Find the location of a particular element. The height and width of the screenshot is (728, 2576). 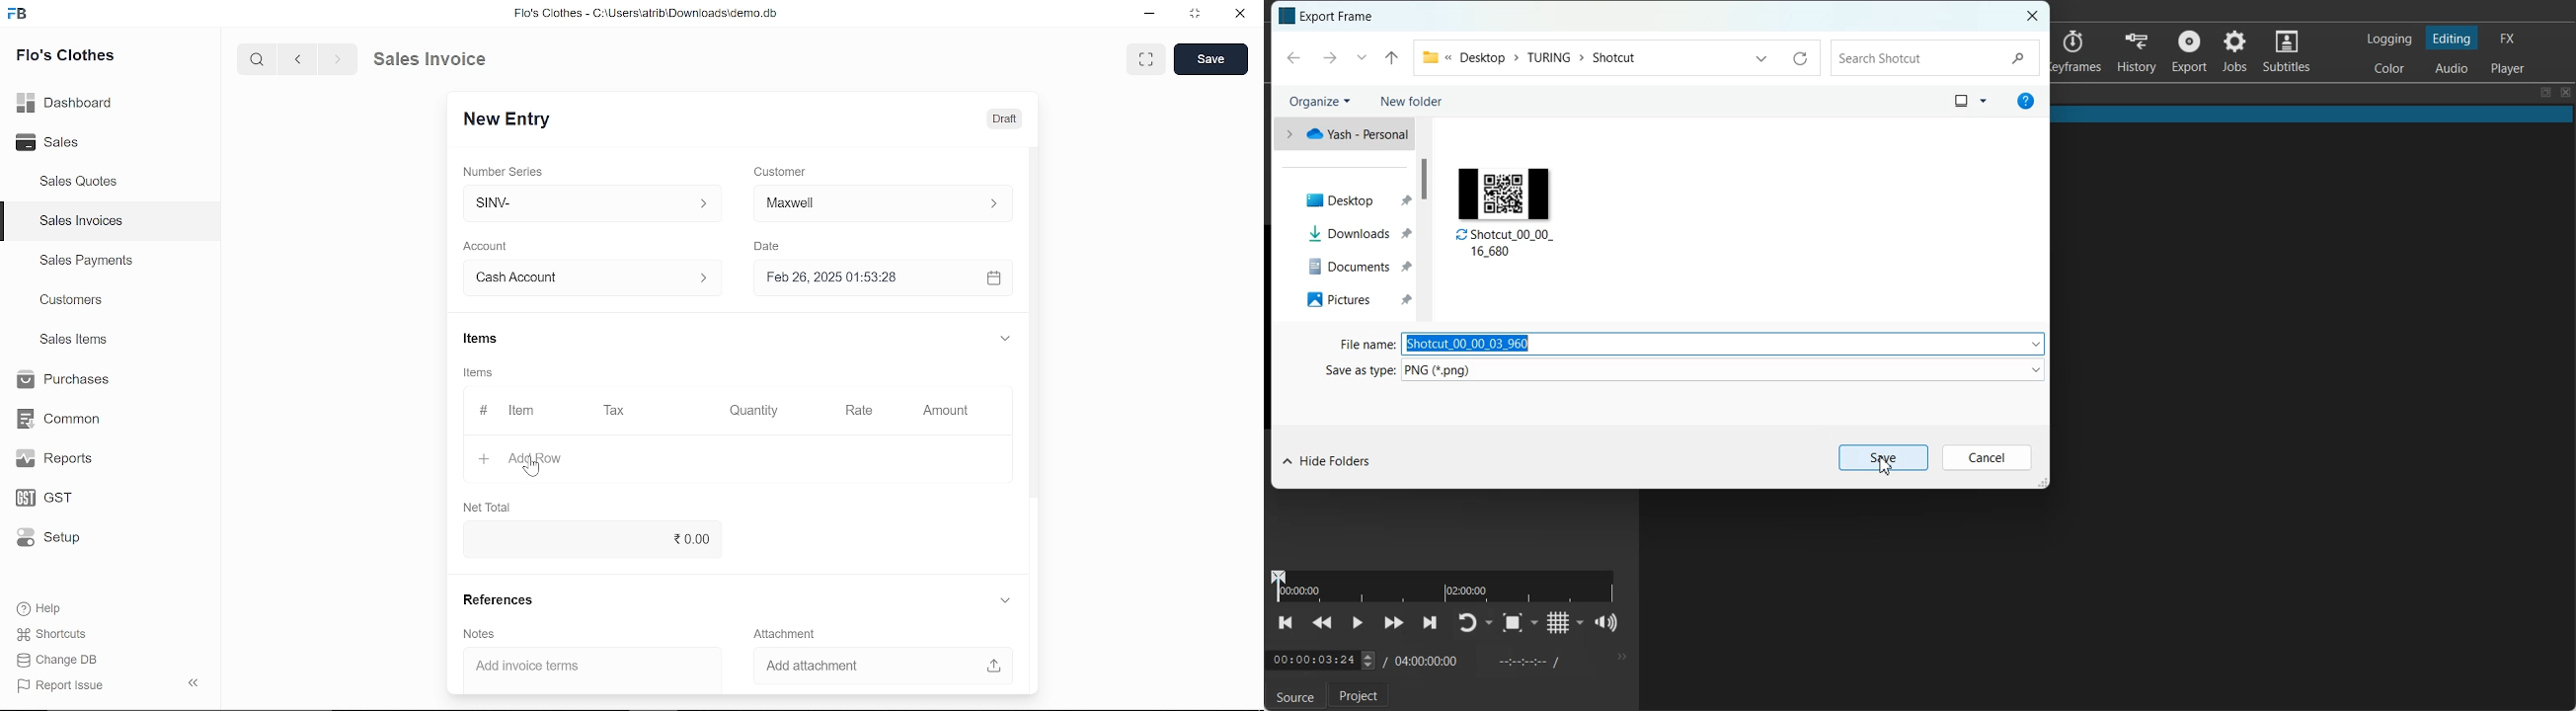

Time is located at coordinates (1428, 659).